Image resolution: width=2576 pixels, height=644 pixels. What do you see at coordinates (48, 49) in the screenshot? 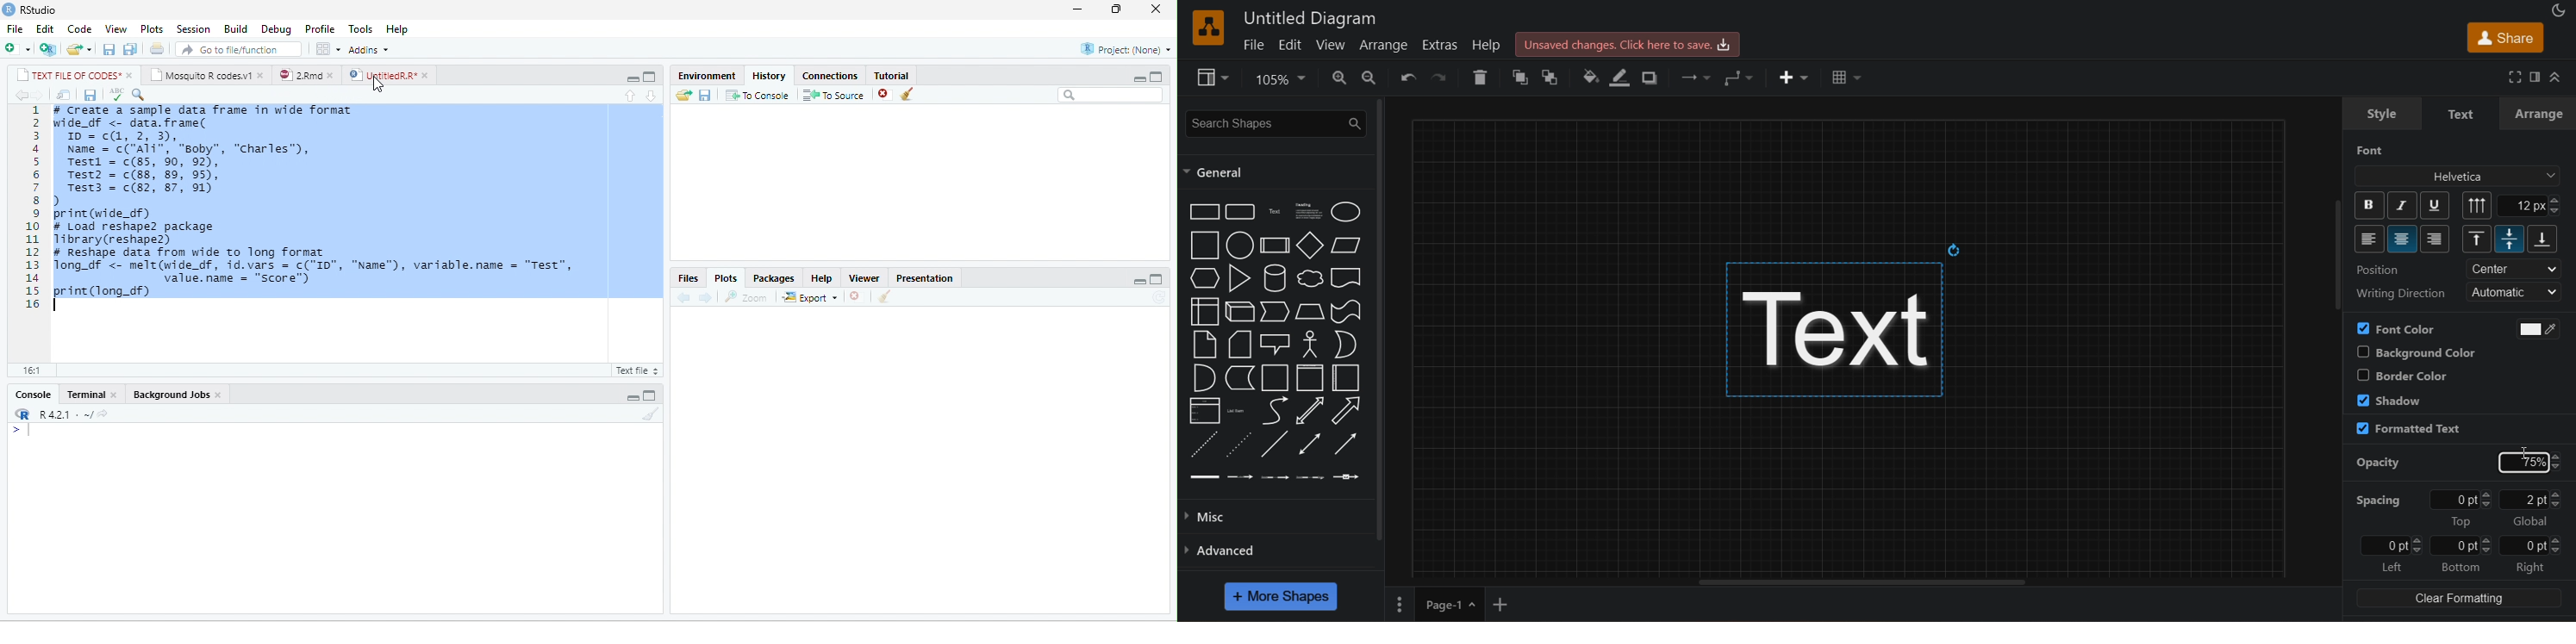
I see `new project` at bounding box center [48, 49].